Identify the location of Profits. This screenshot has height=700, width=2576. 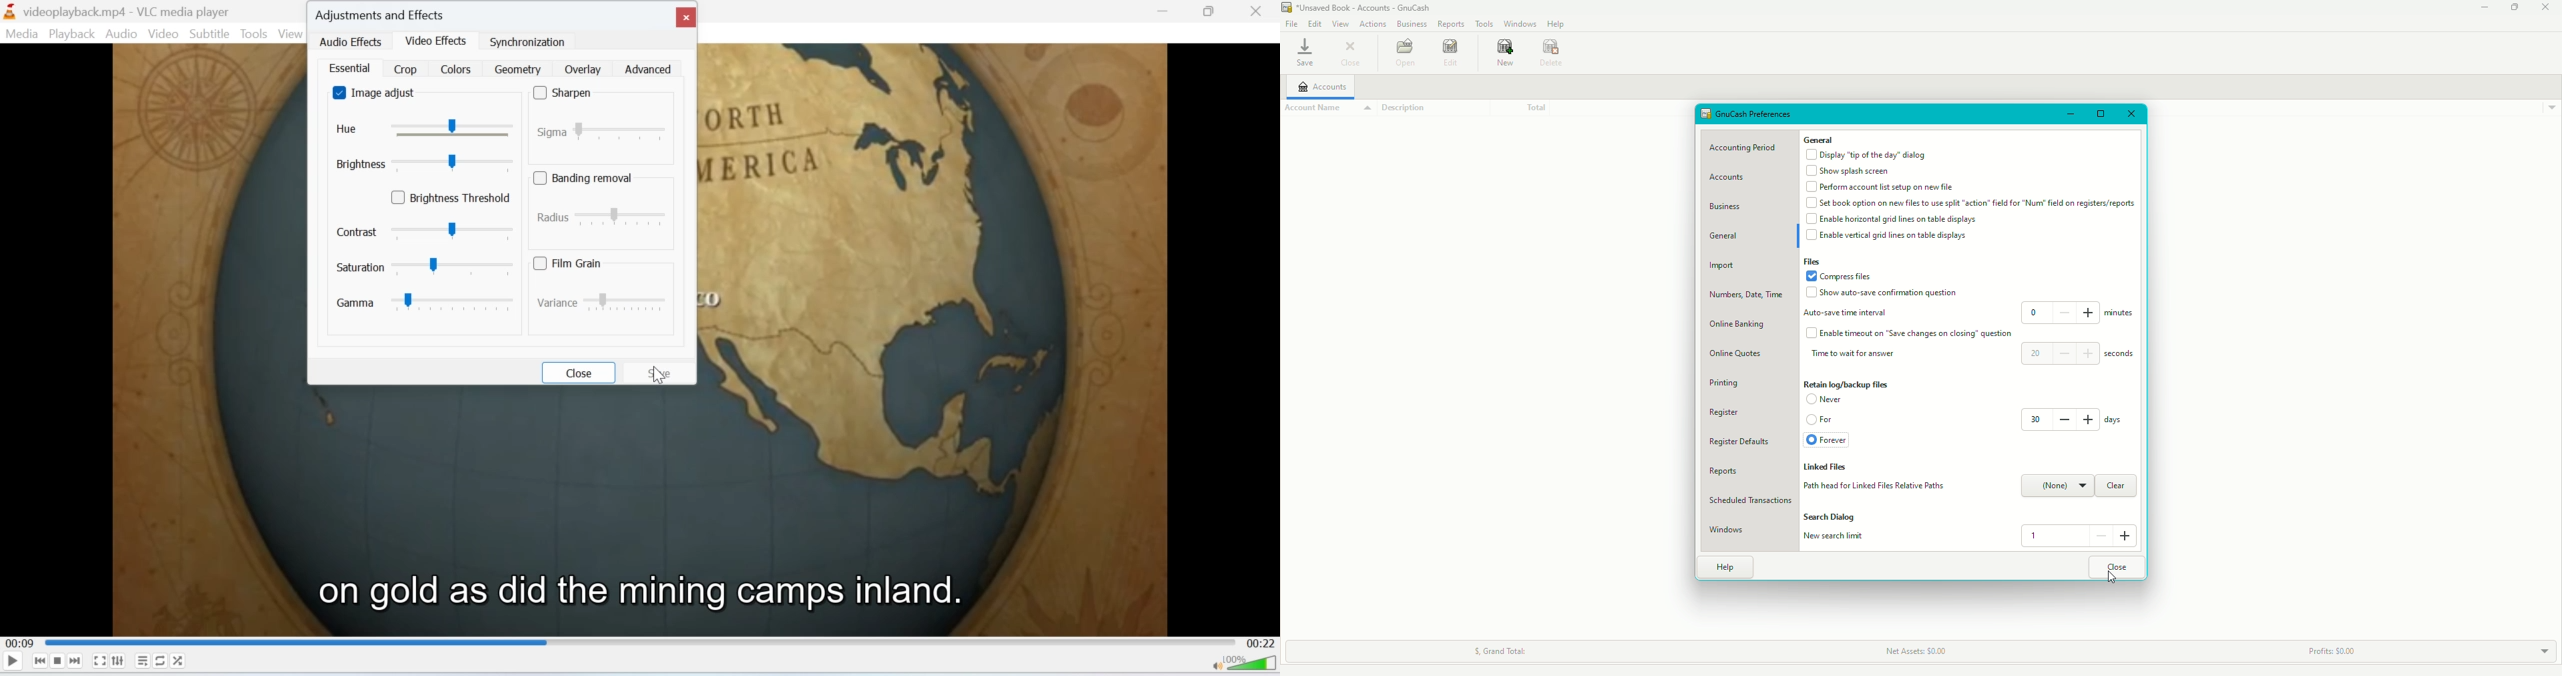
(2325, 651).